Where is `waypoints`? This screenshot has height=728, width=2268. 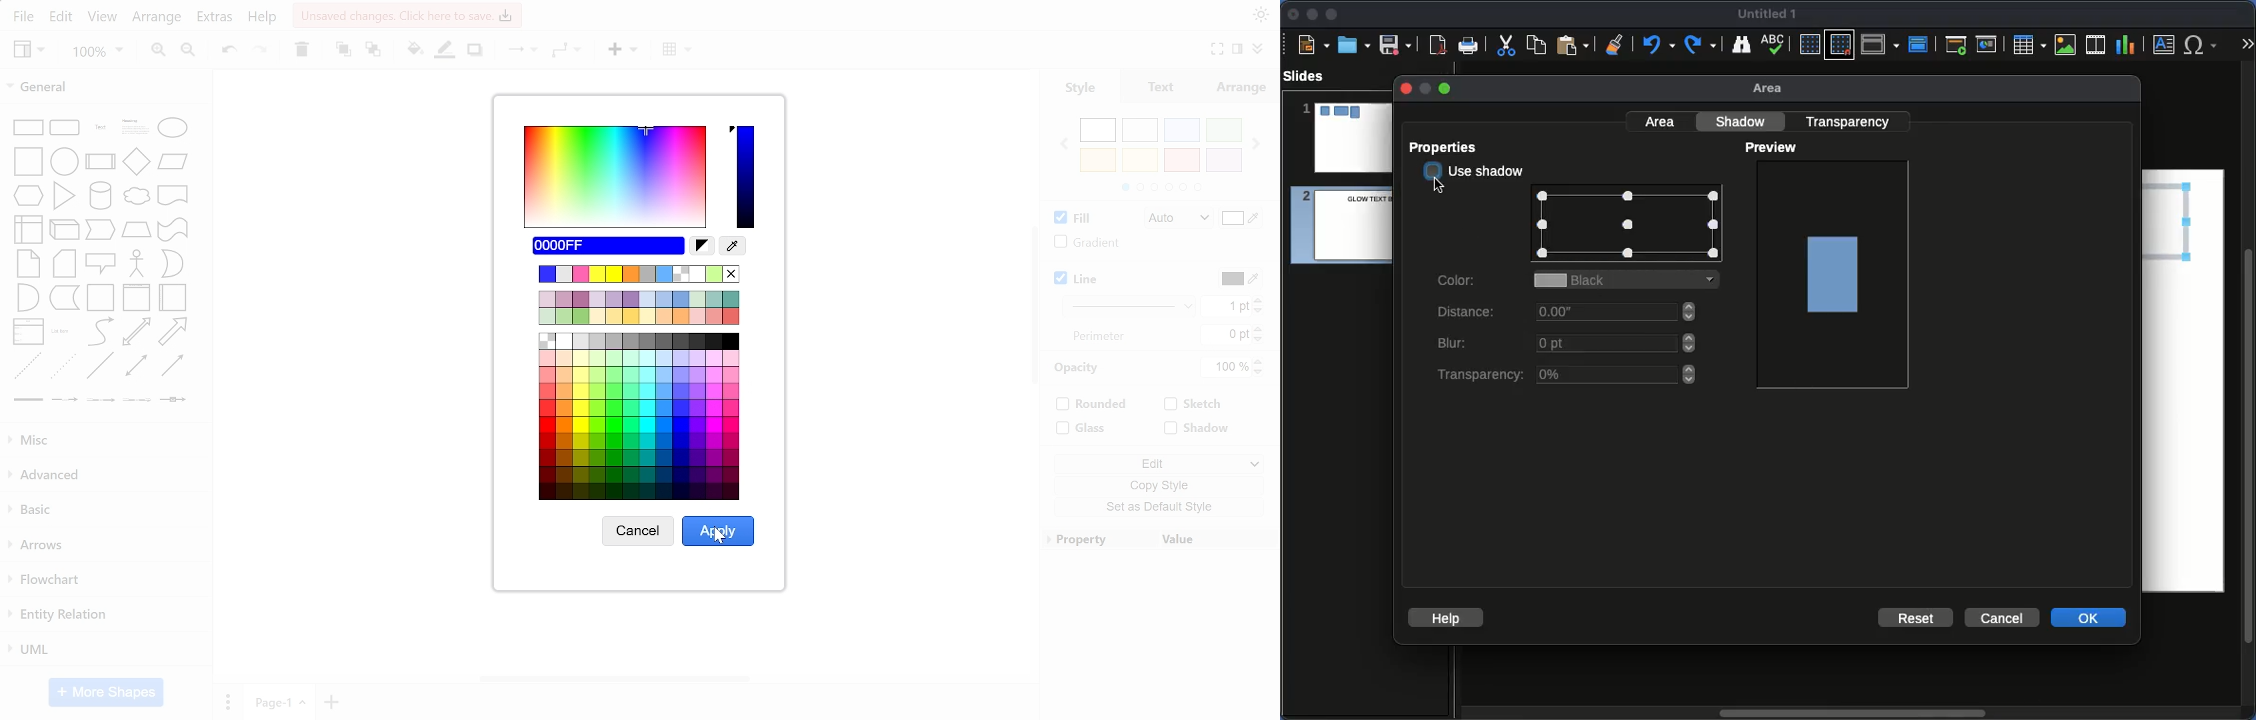
waypoints is located at coordinates (568, 52).